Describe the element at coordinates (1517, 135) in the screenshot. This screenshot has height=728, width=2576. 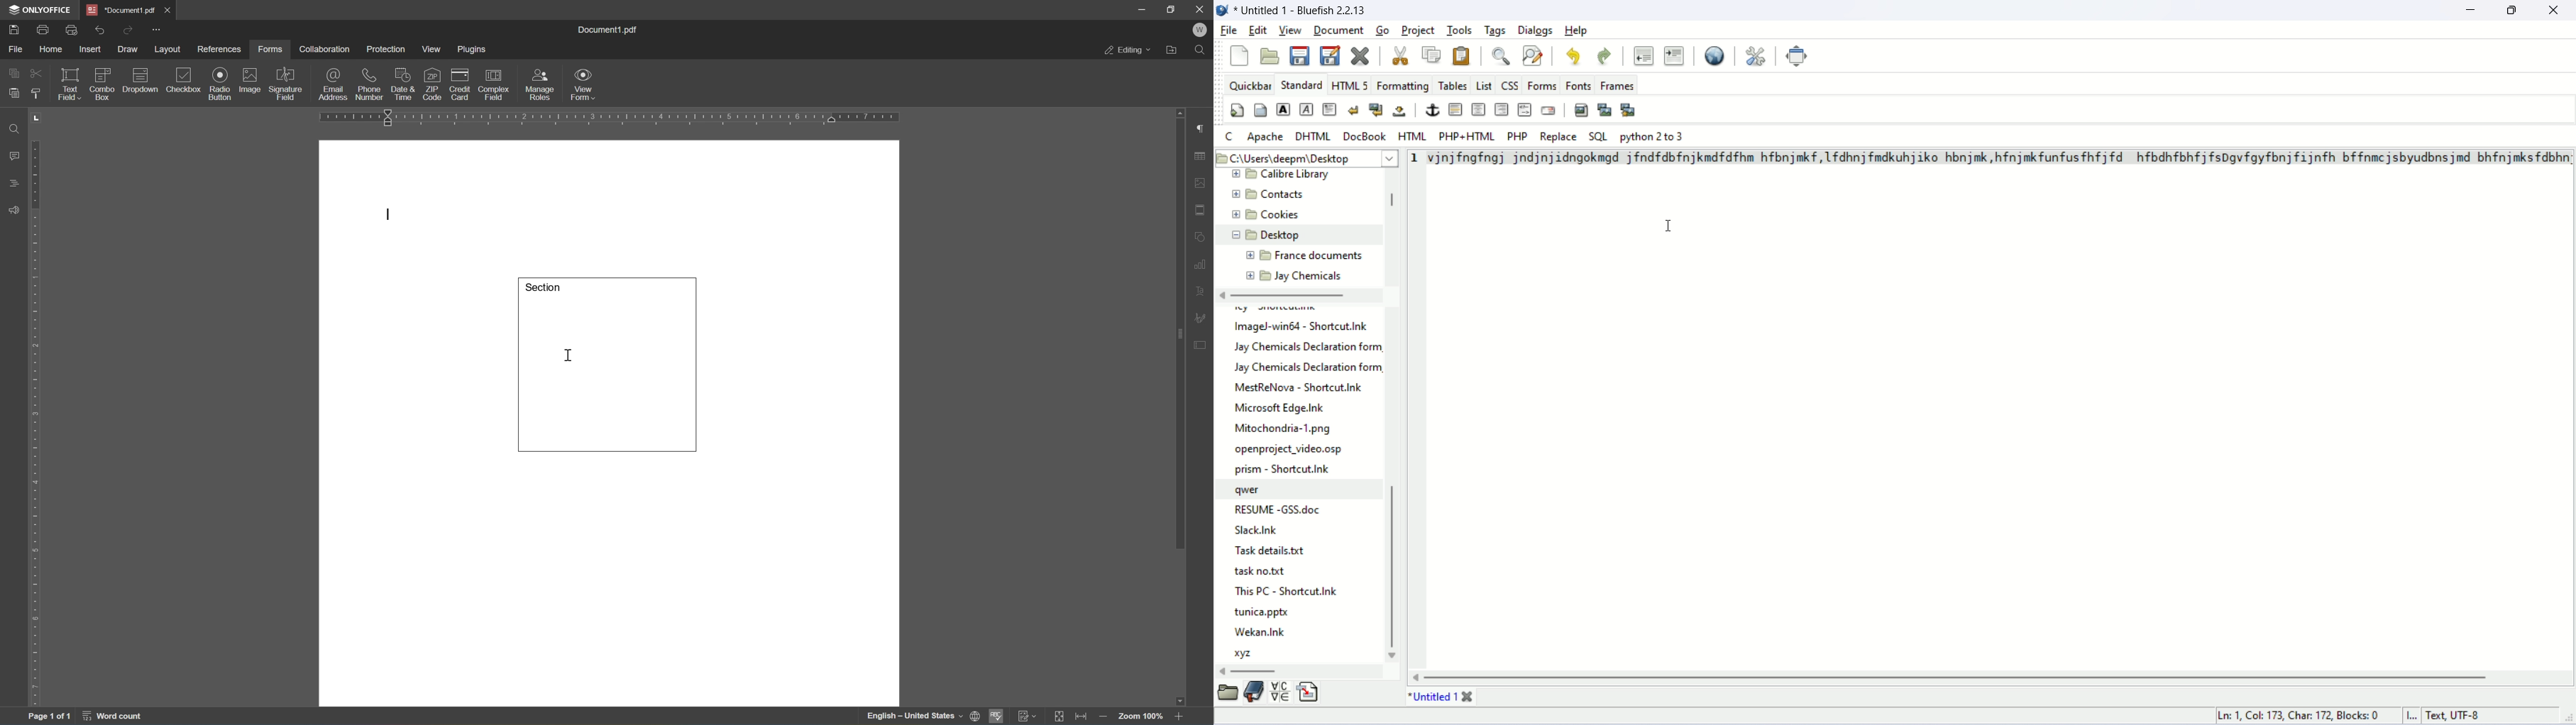
I see `PHP` at that location.